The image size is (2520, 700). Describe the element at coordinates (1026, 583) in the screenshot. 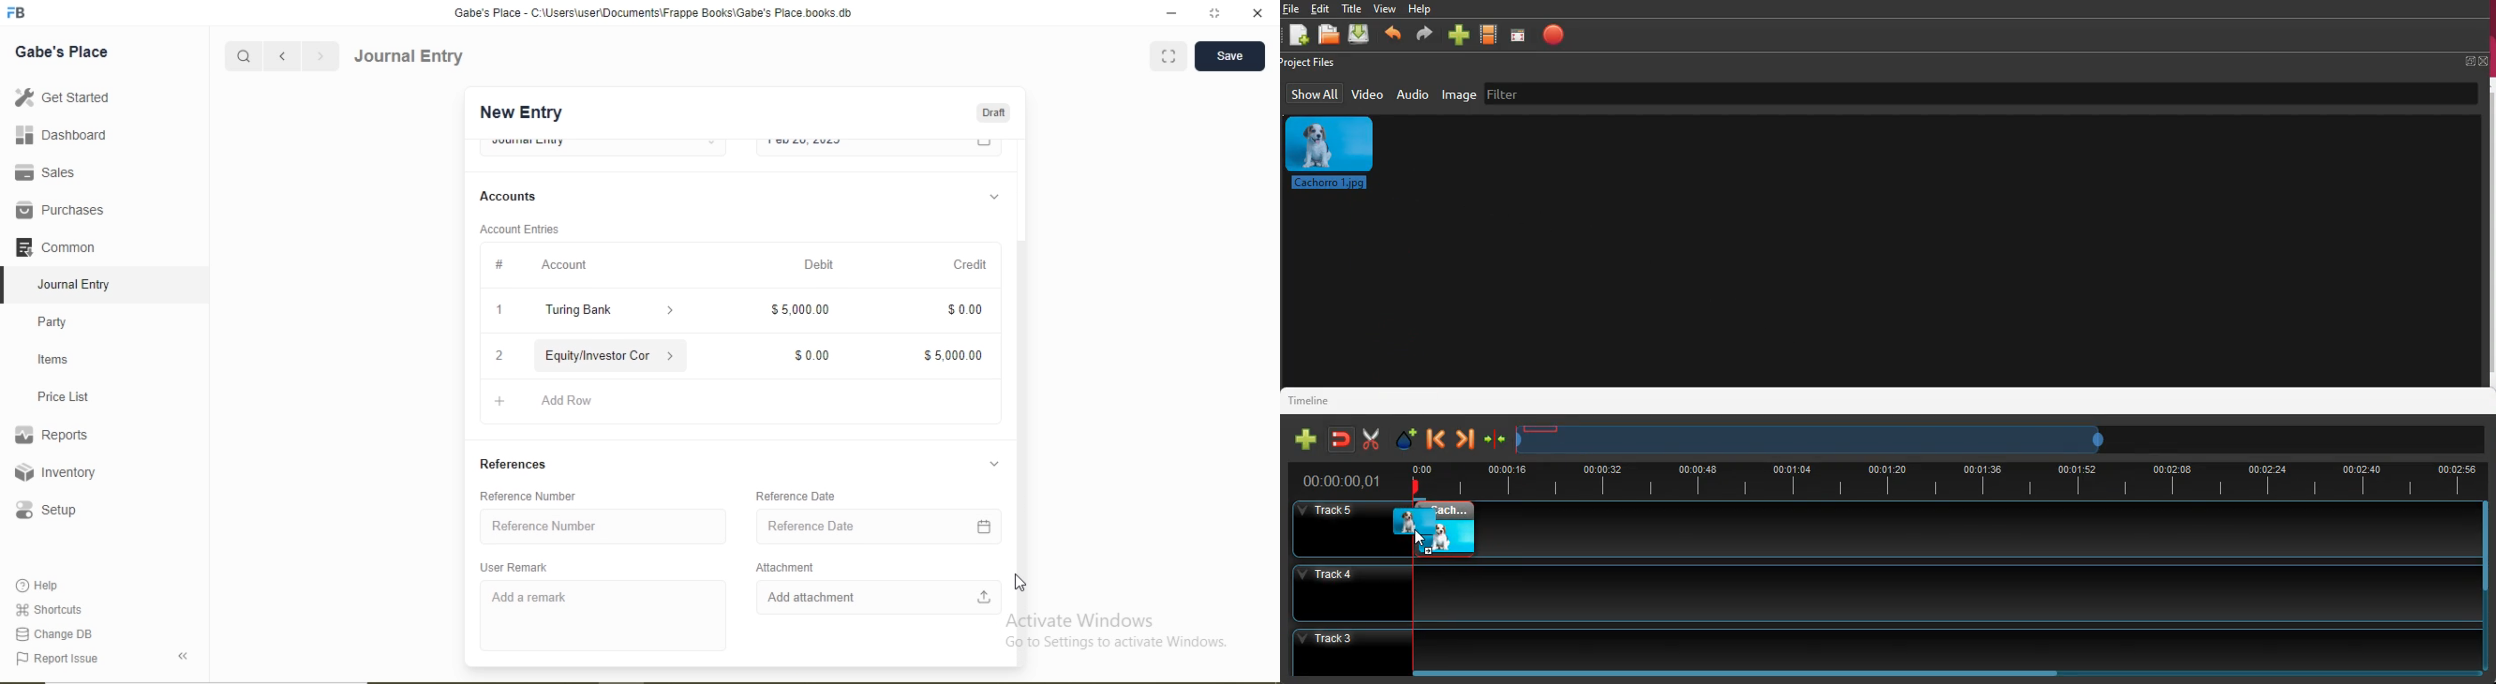

I see `cursor` at that location.